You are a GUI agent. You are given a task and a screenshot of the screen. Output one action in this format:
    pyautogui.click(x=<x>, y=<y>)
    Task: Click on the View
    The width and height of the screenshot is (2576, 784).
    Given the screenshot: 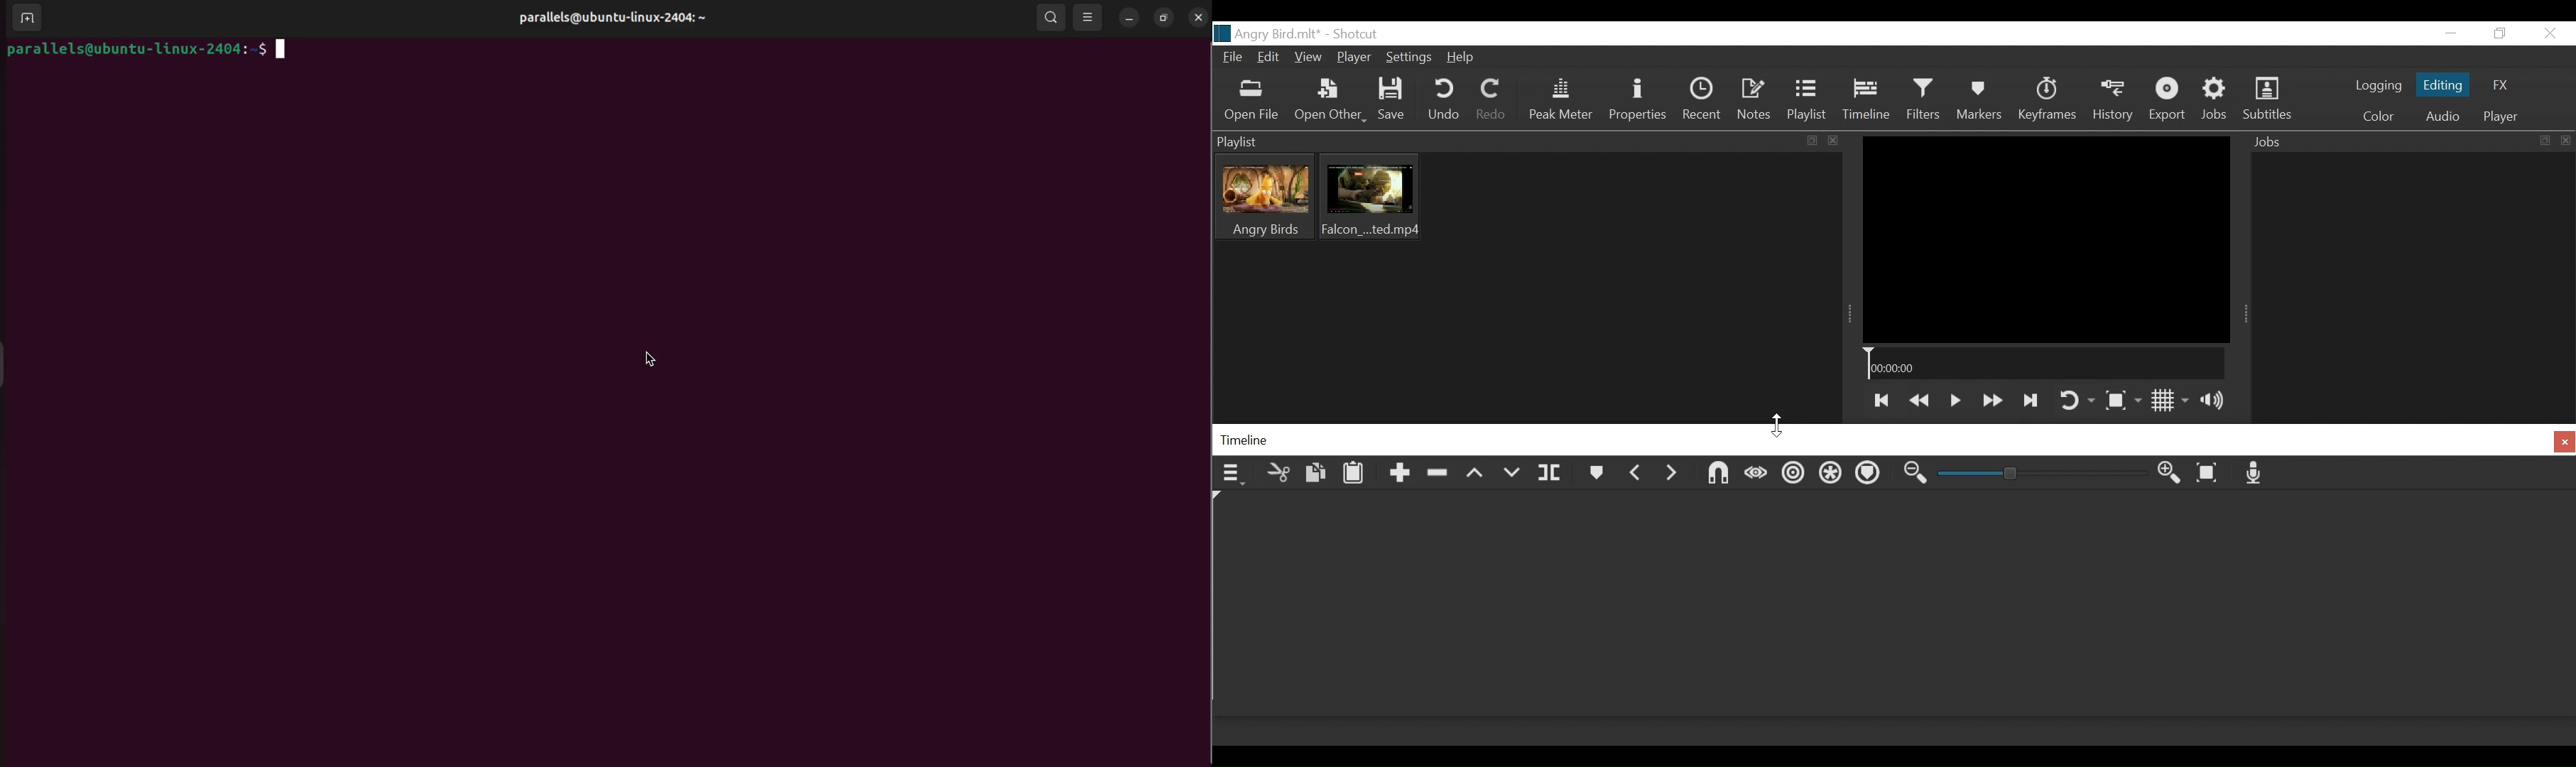 What is the action you would take?
    pyautogui.click(x=1310, y=57)
    